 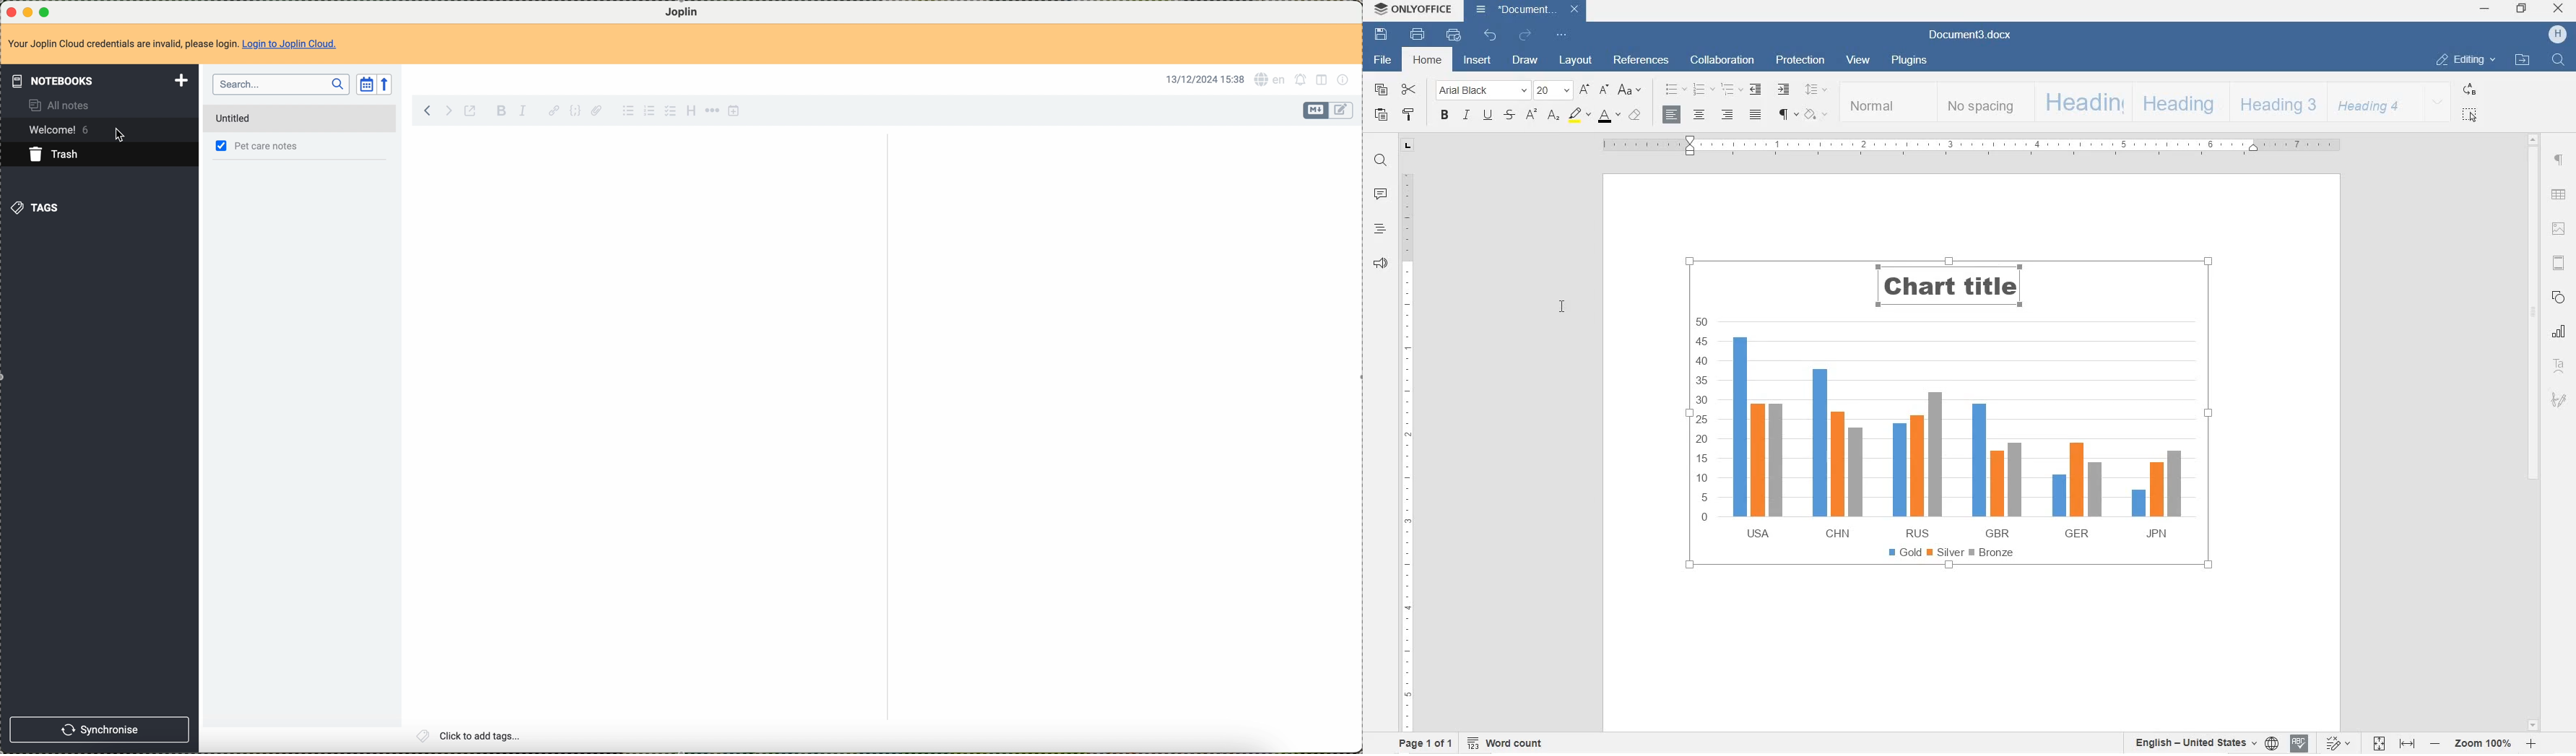 I want to click on 13/12/2024 15:38, so click(x=1206, y=80).